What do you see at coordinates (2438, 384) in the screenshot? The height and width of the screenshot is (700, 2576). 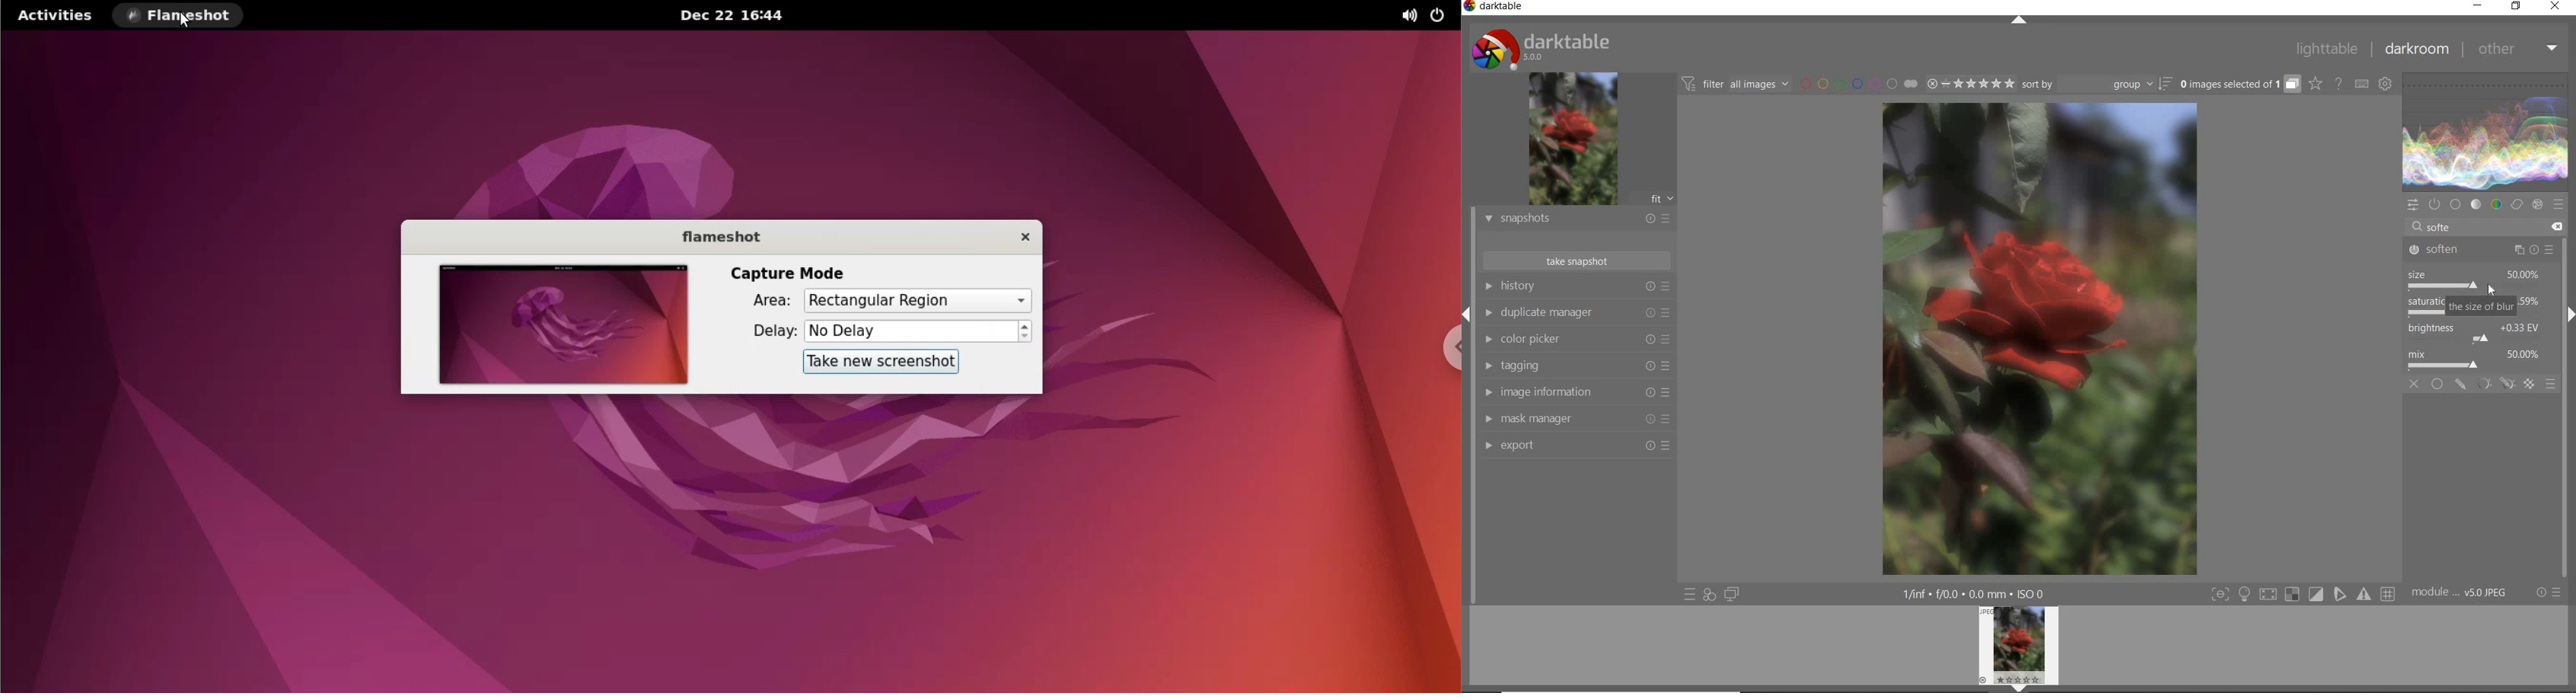 I see `uniformly` at bounding box center [2438, 384].